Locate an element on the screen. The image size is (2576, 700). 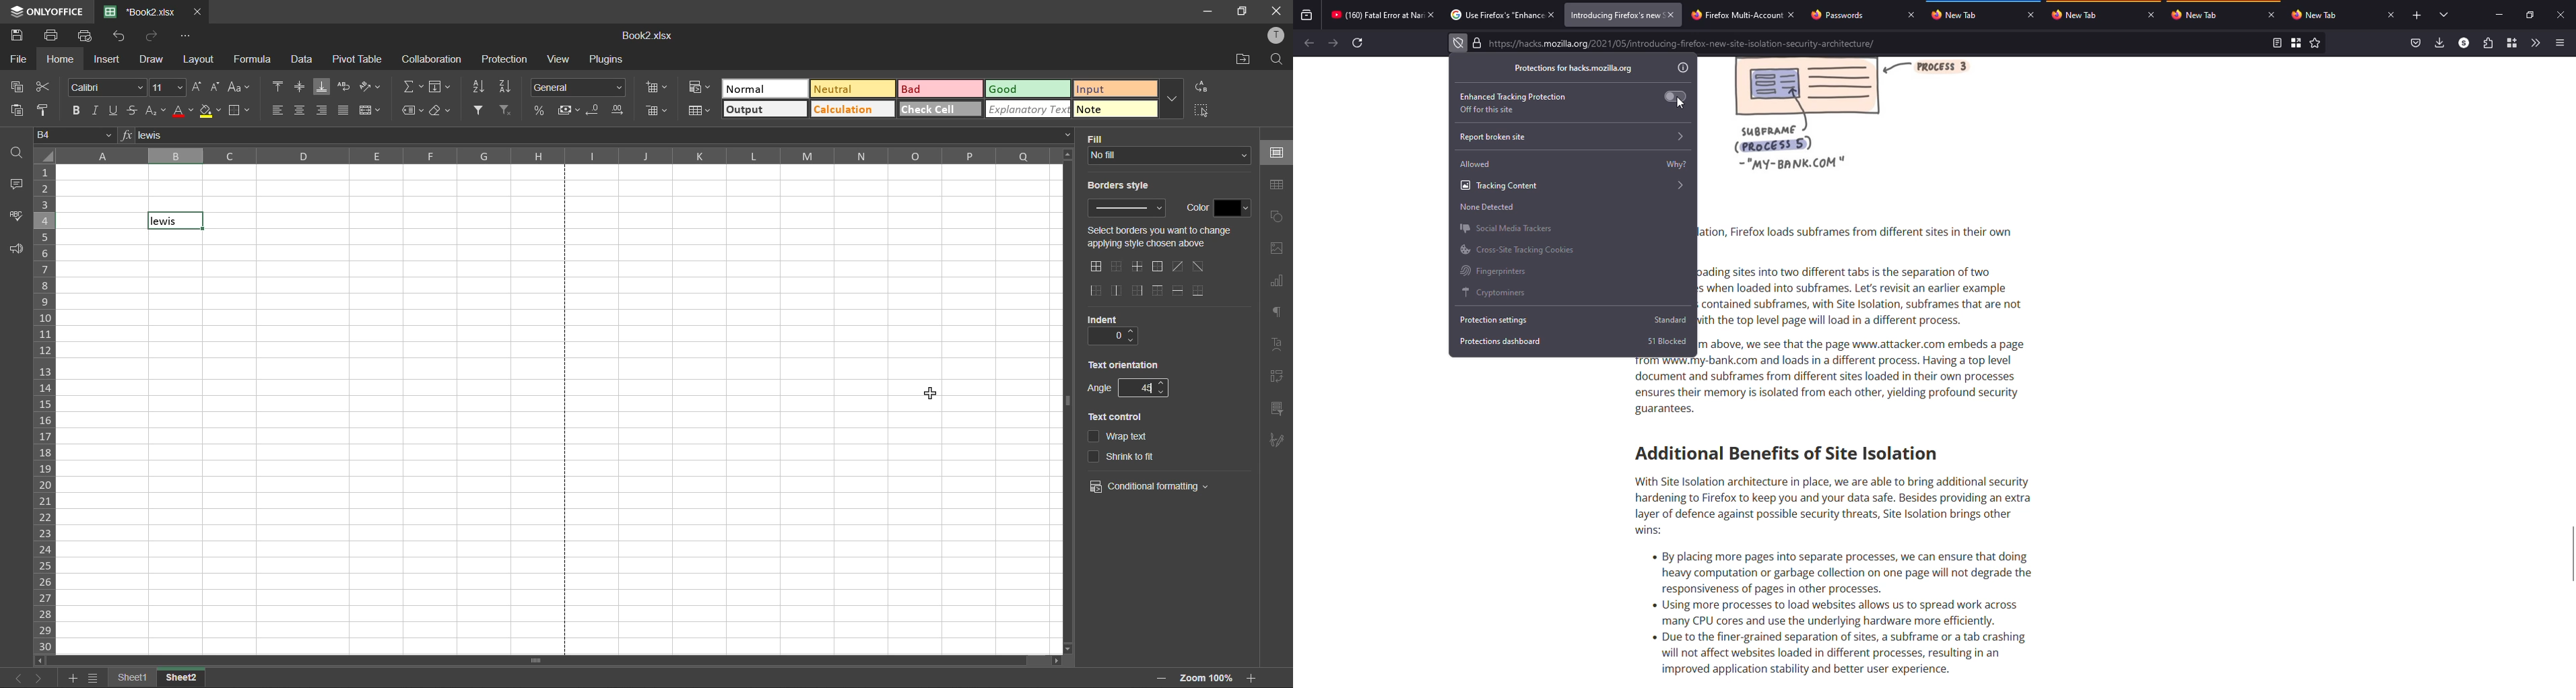
input is located at coordinates (1115, 89).